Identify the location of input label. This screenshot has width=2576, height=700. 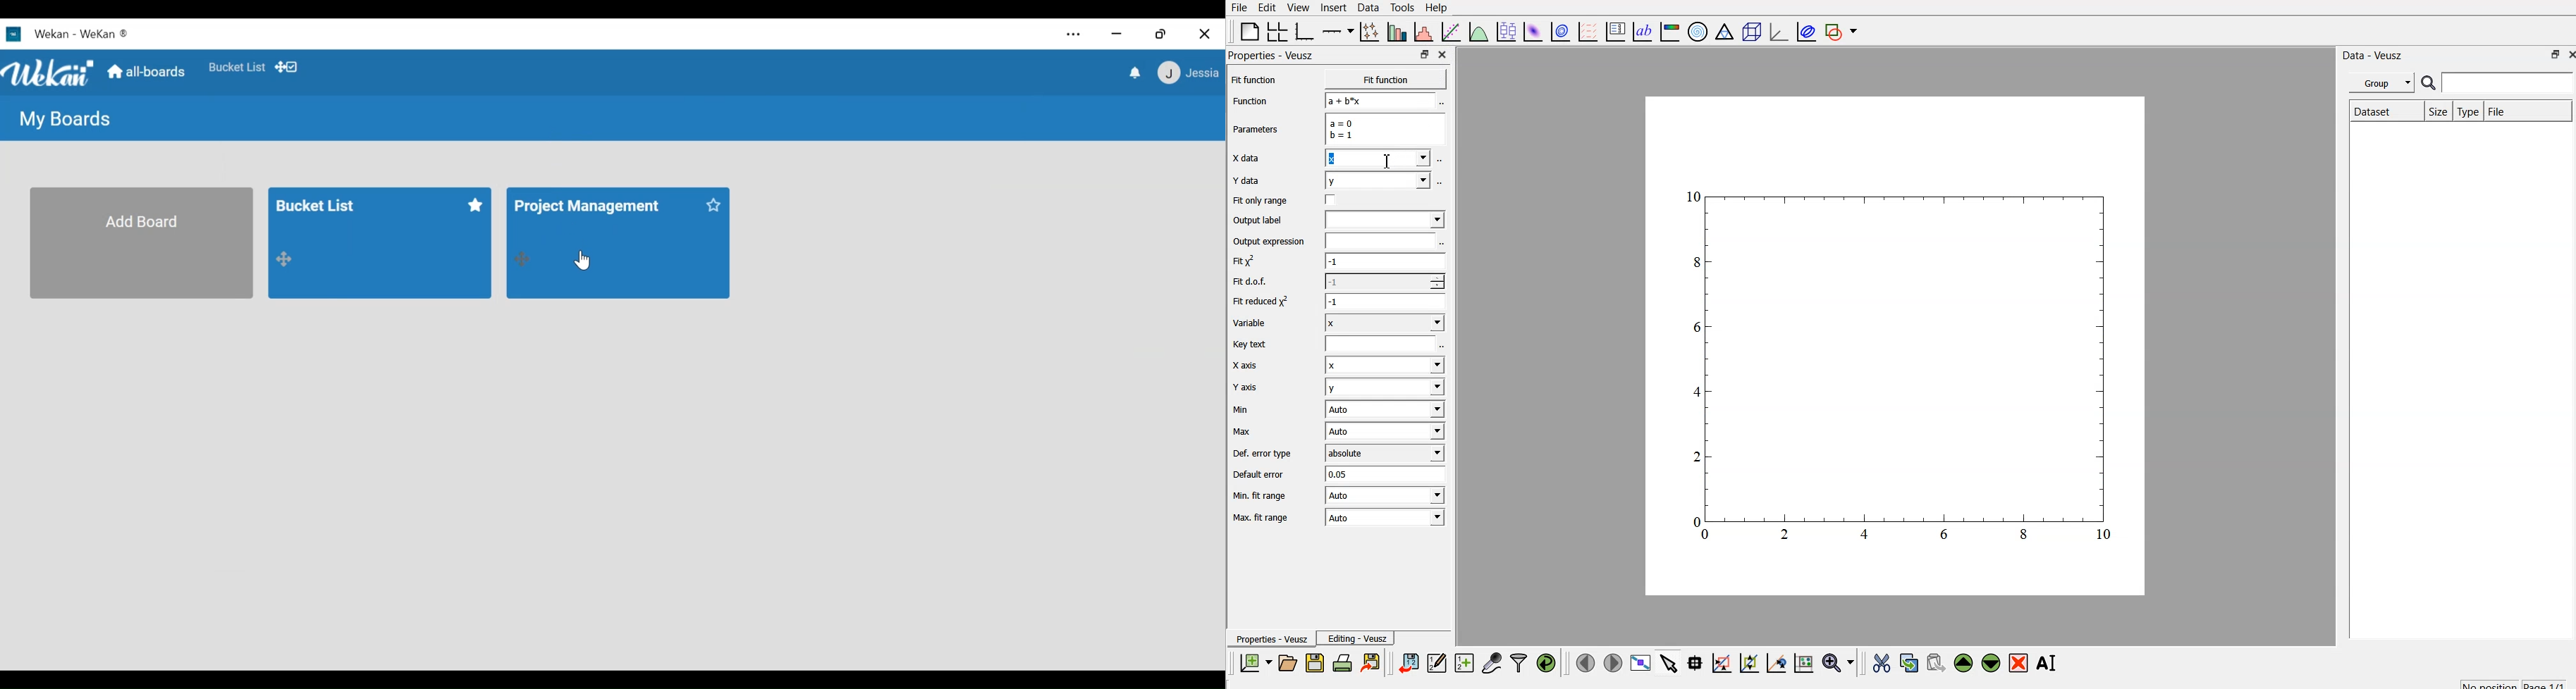
(1385, 219).